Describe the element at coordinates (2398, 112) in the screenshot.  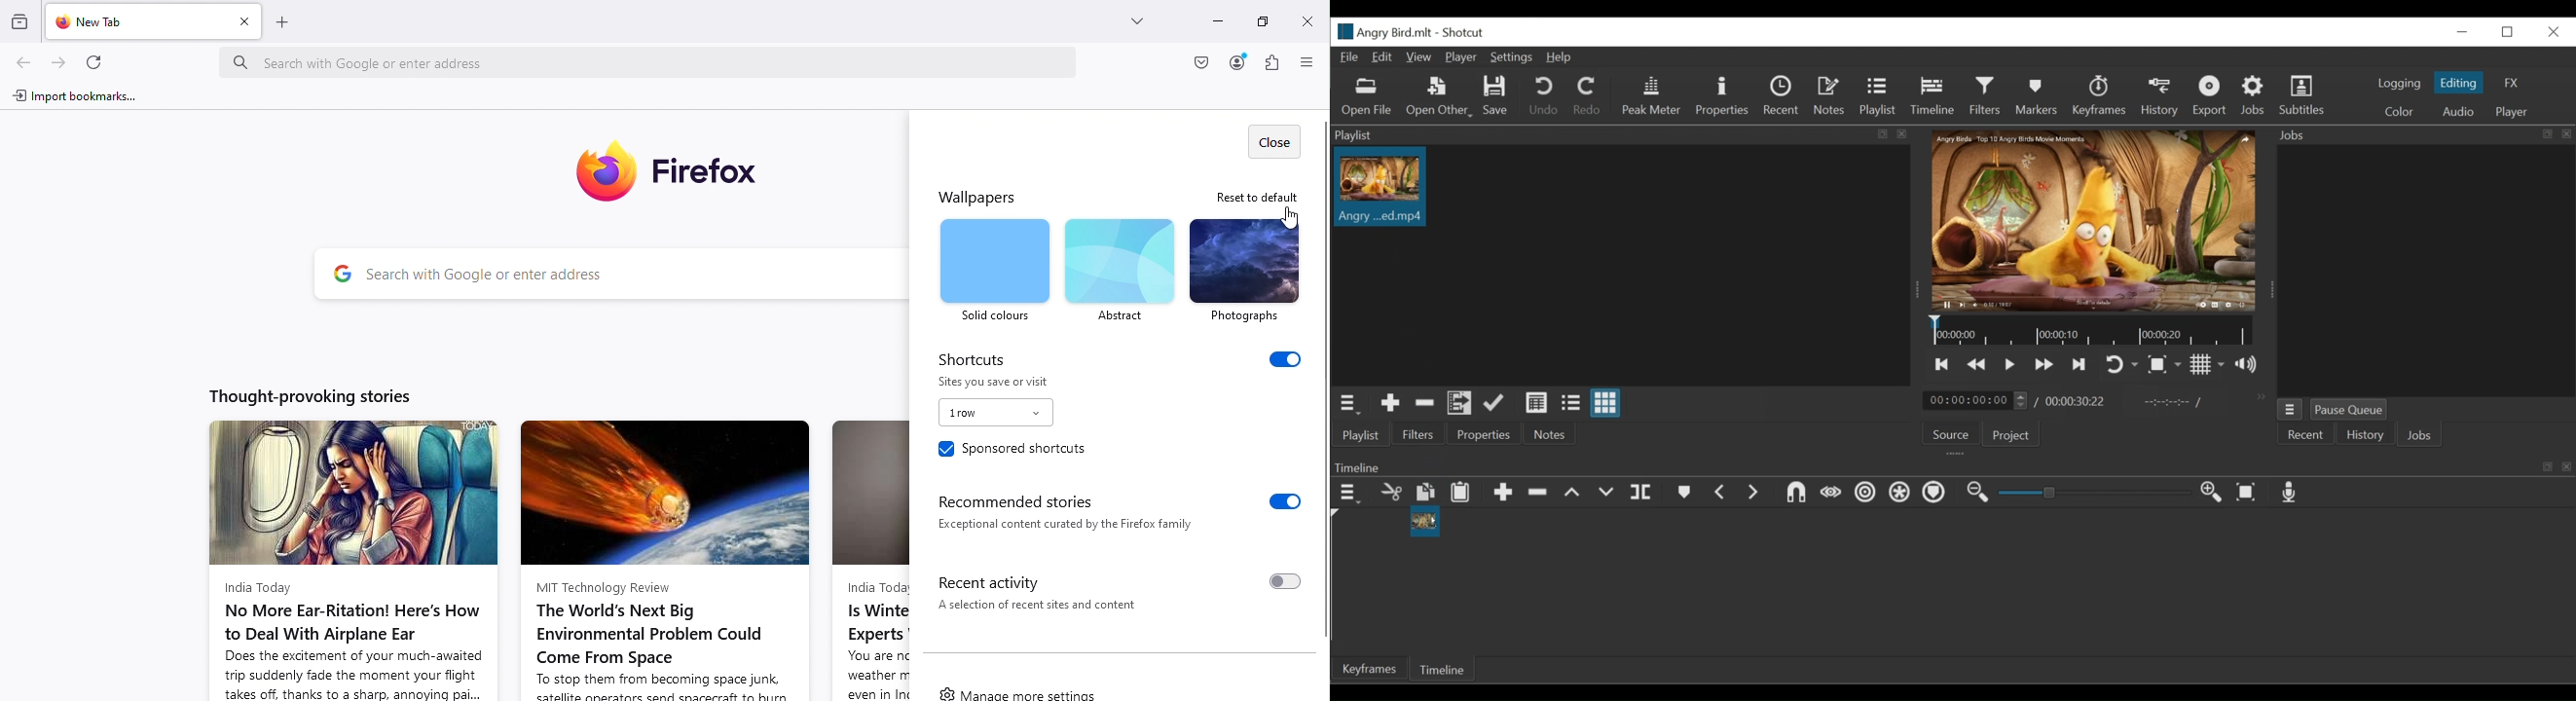
I see `color` at that location.